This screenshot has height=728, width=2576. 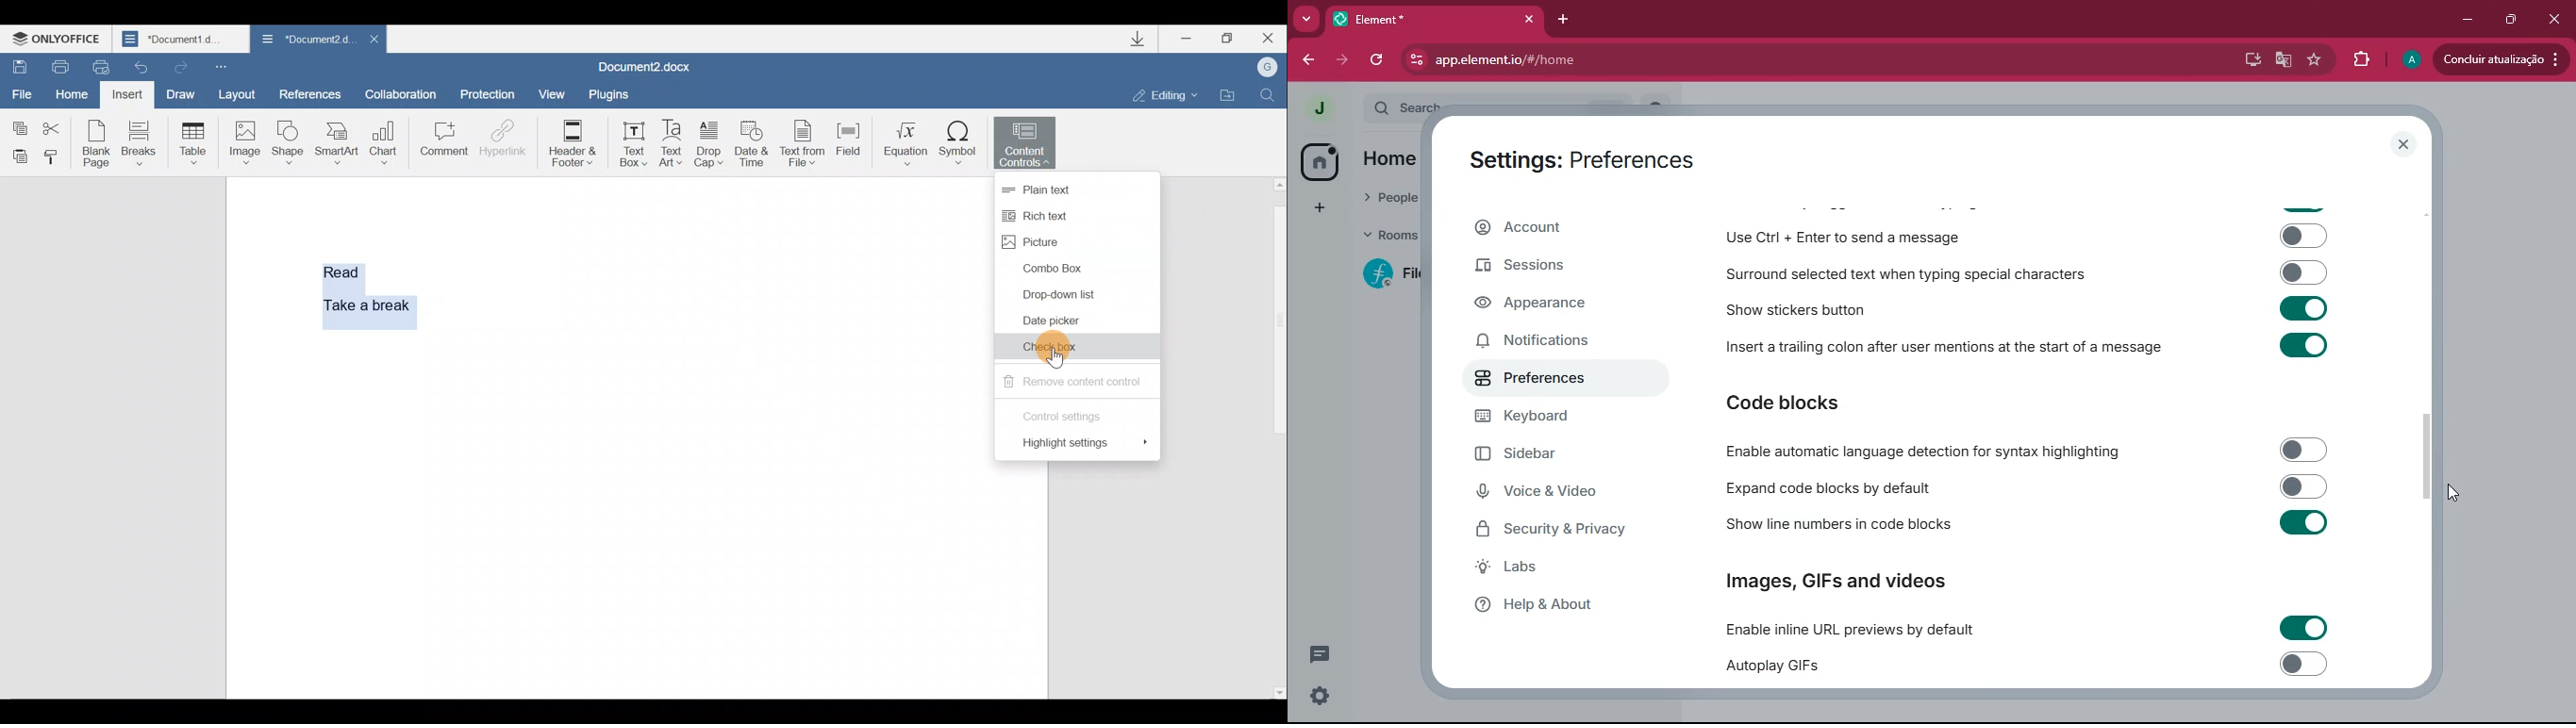 What do you see at coordinates (2513, 21) in the screenshot?
I see `maximize` at bounding box center [2513, 21].